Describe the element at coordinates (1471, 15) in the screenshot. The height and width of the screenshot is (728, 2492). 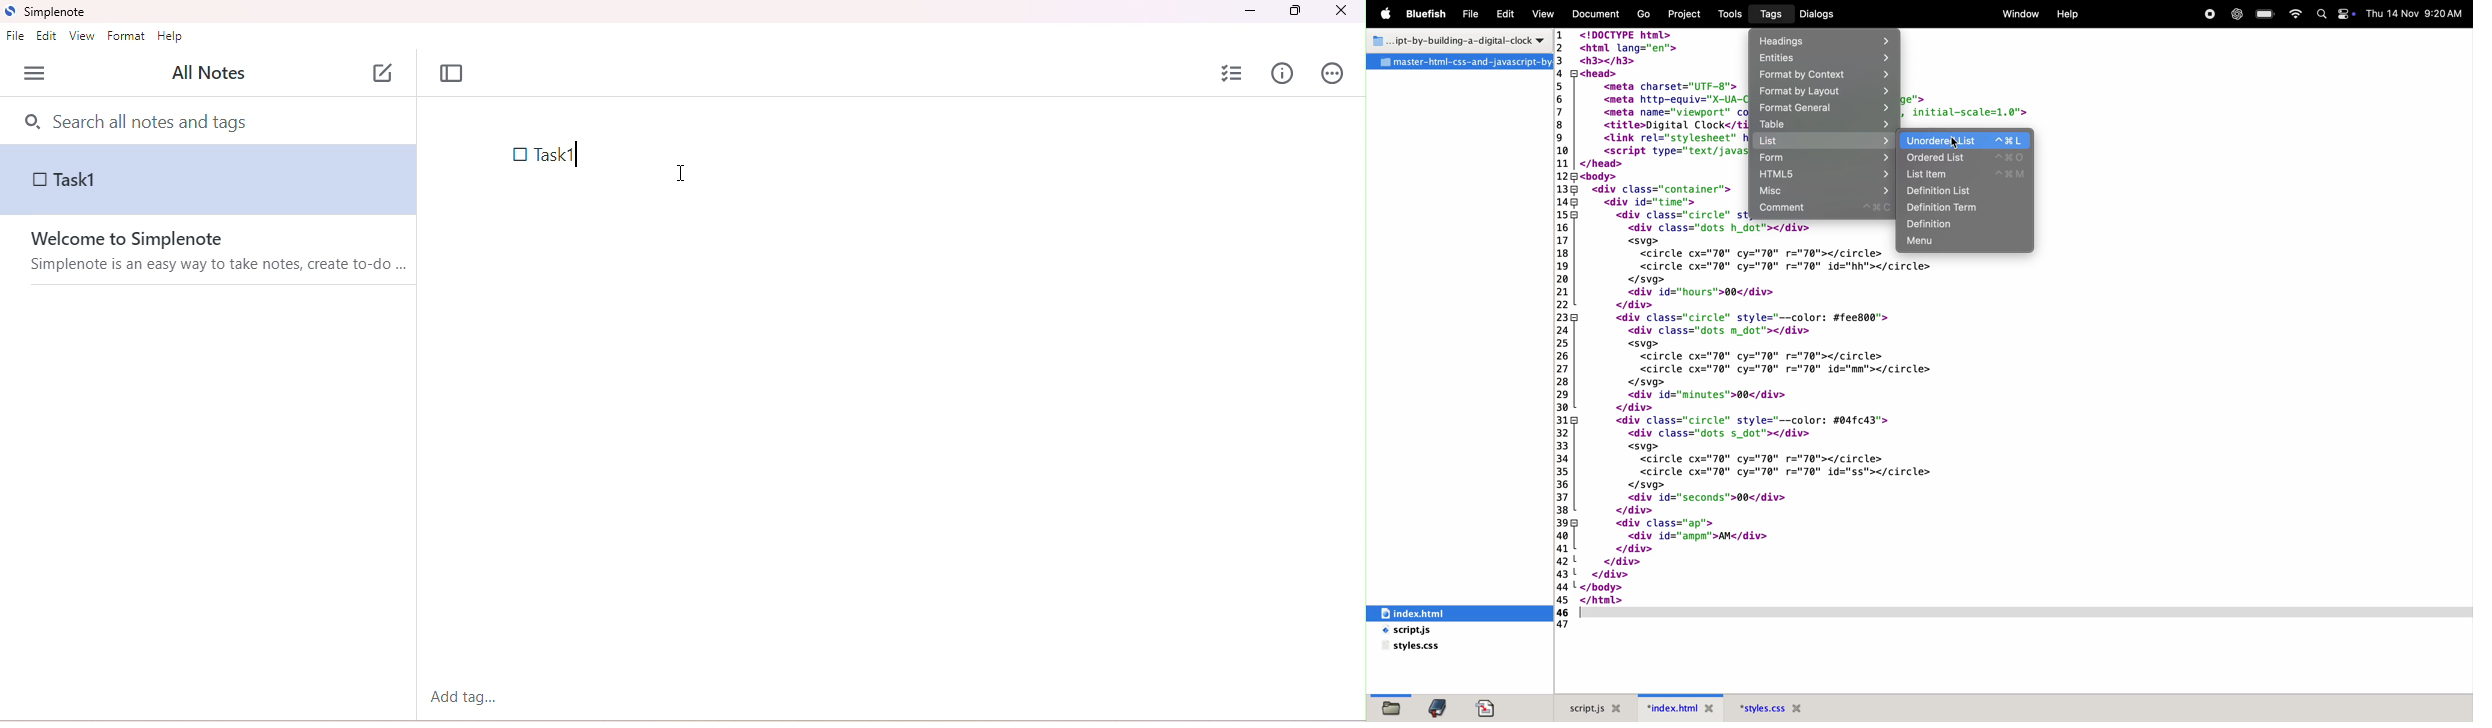
I see `File` at that location.